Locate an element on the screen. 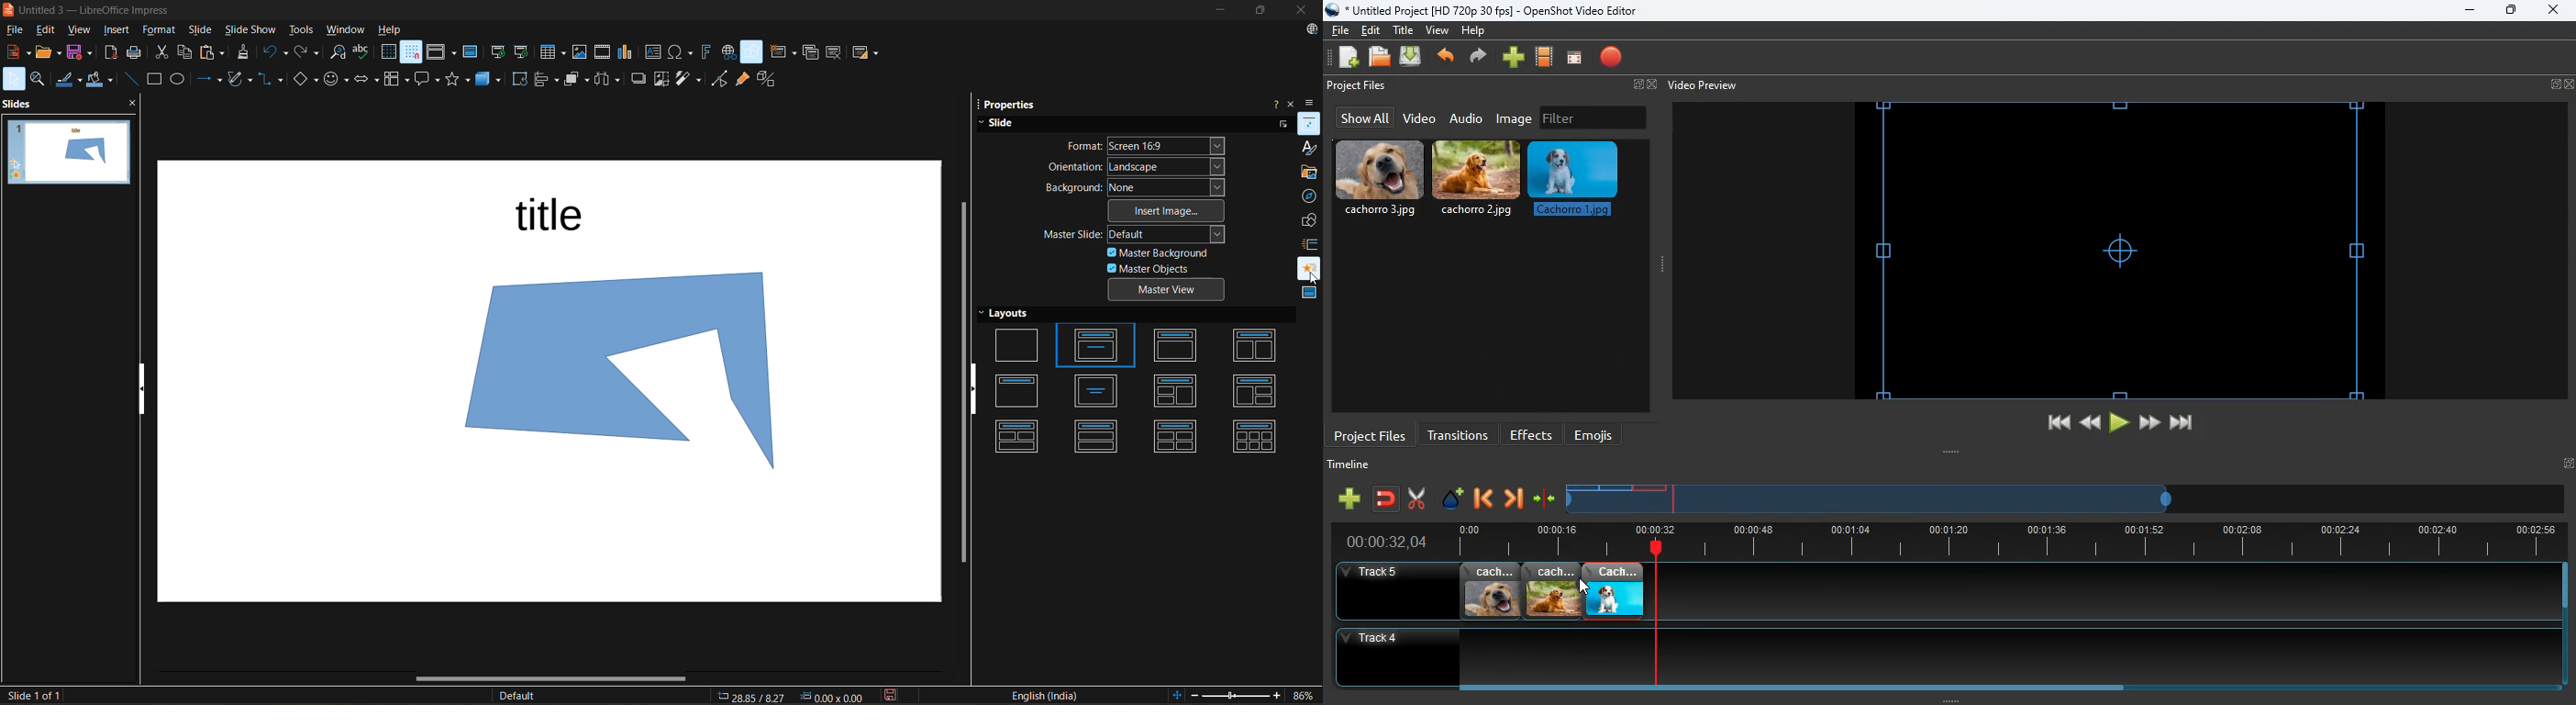 The image size is (2576, 728). snap to grid is located at coordinates (410, 53).